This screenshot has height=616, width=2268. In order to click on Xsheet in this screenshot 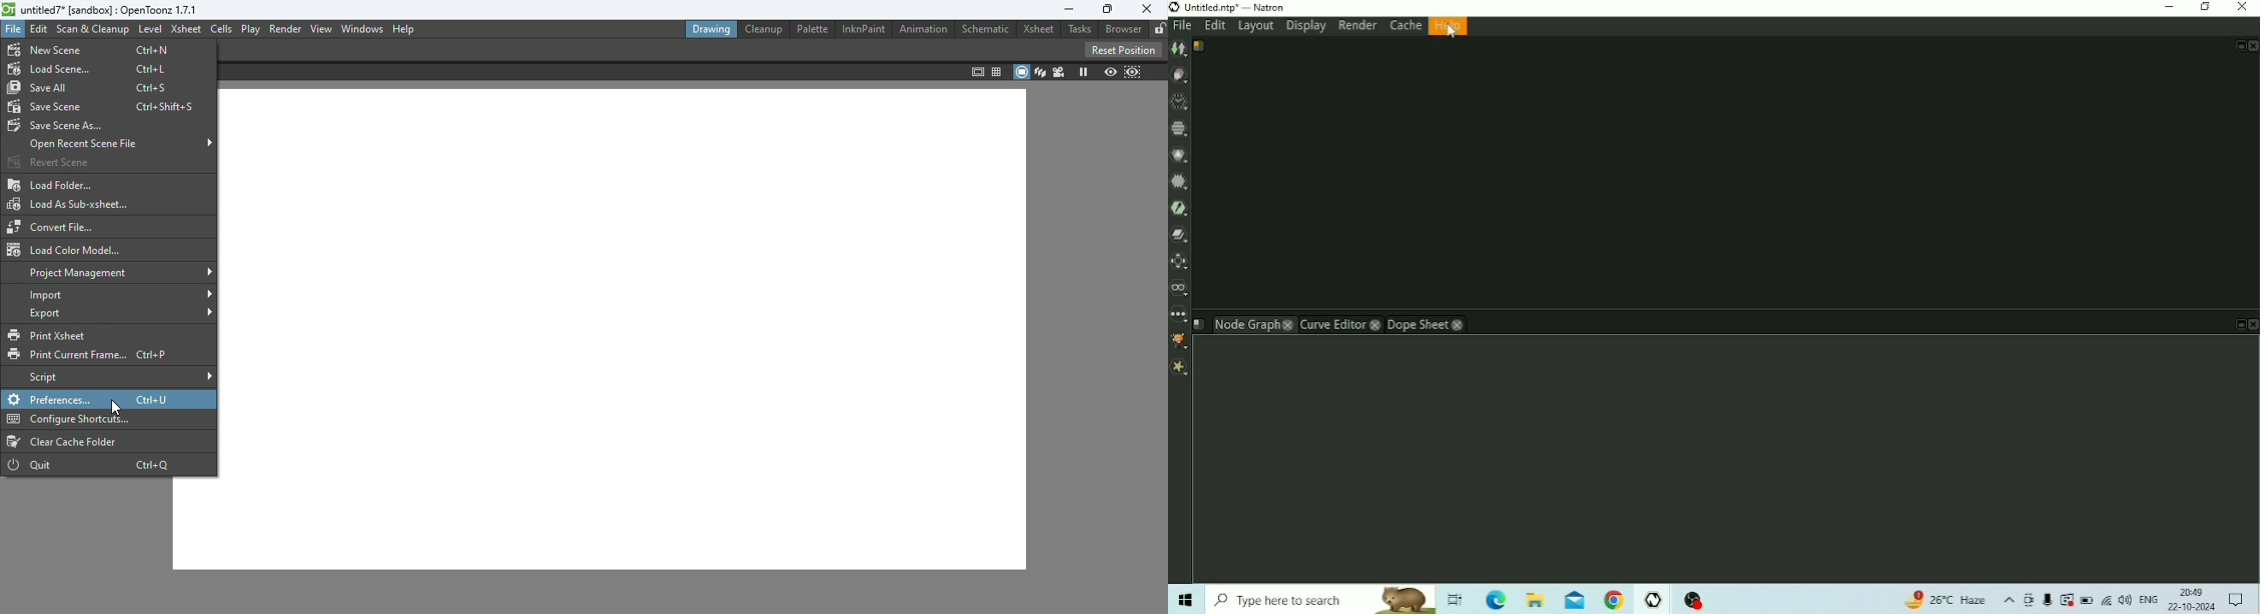, I will do `click(185, 31)`.